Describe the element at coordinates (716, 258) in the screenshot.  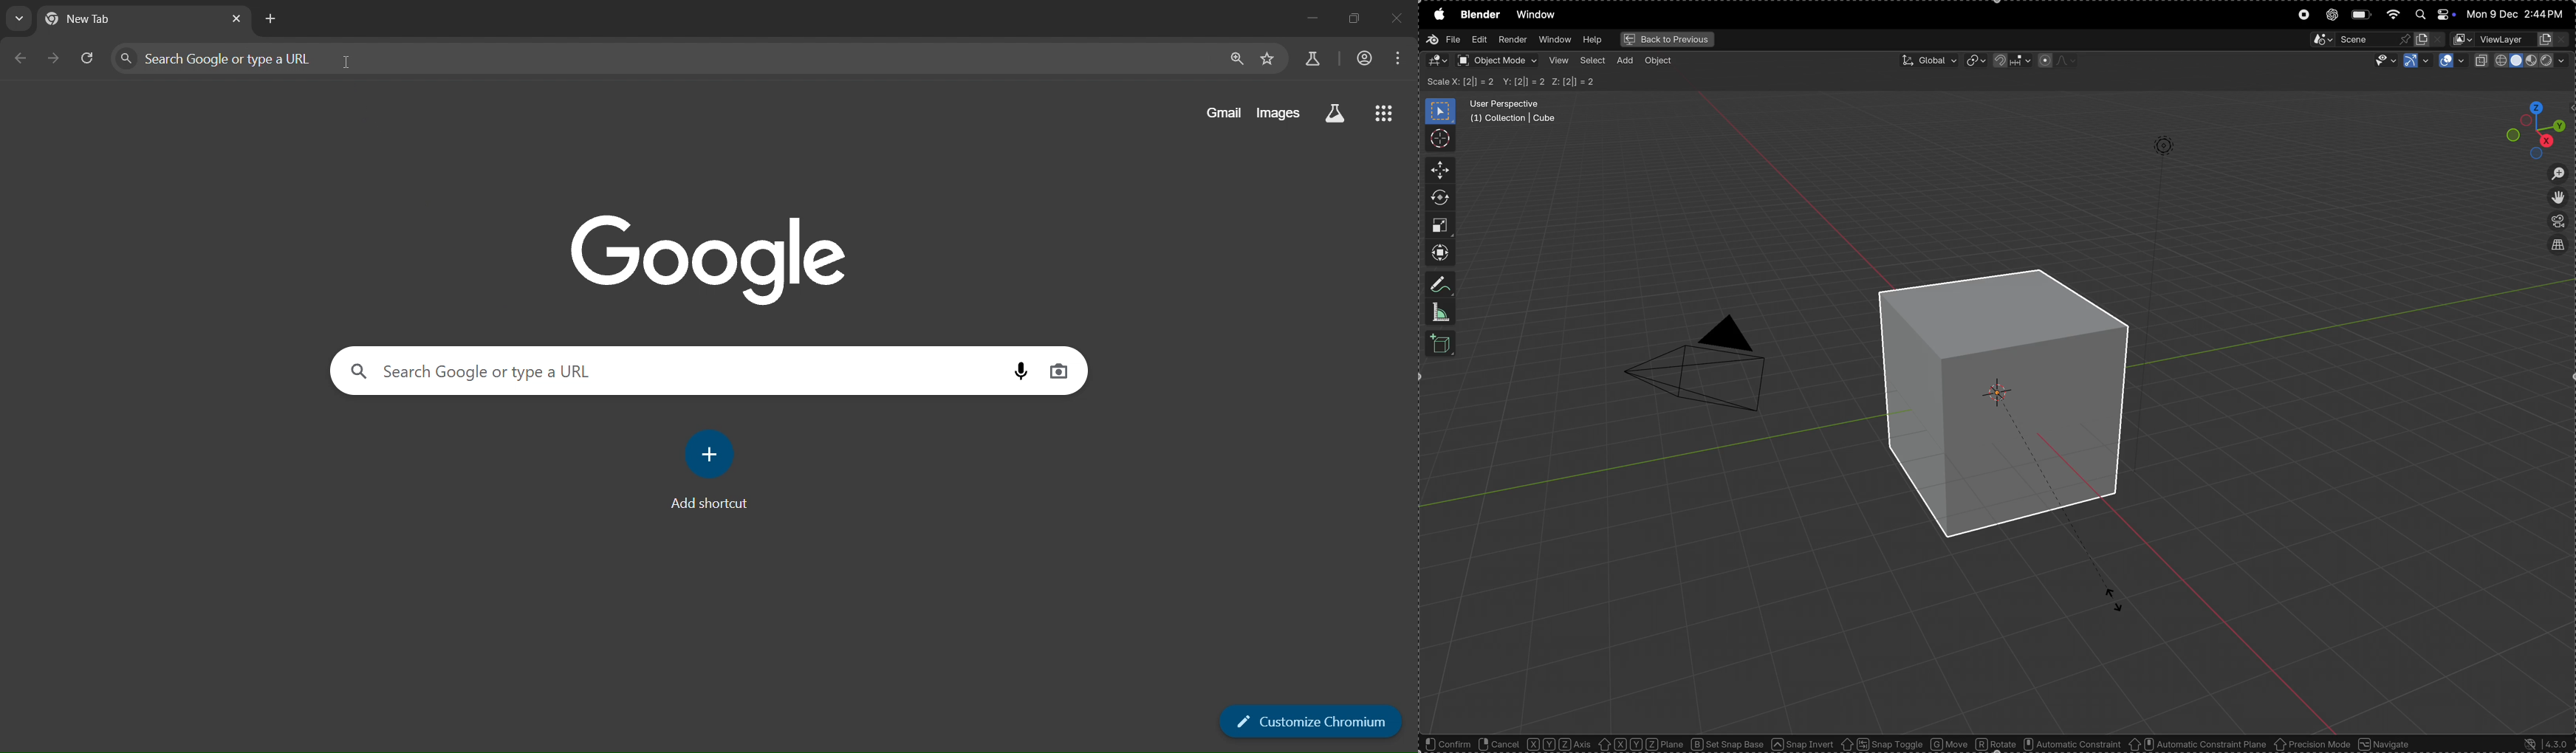
I see `google` at that location.